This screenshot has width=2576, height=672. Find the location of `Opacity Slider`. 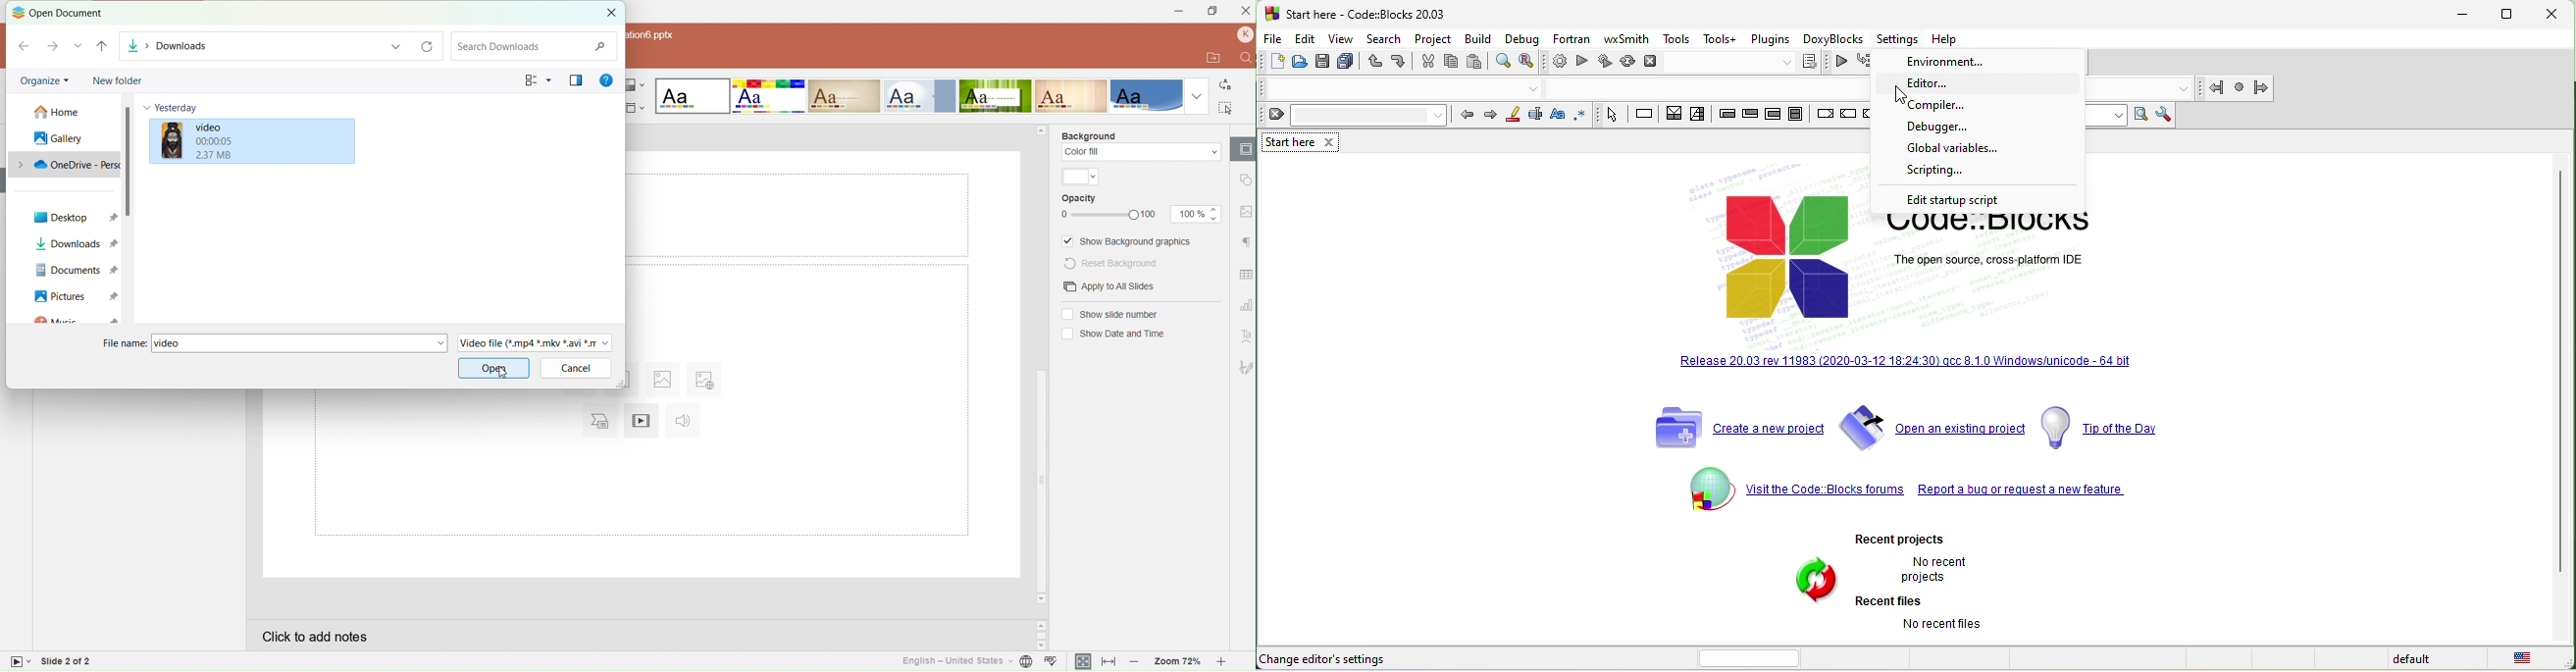

Opacity Slider is located at coordinates (1112, 215).